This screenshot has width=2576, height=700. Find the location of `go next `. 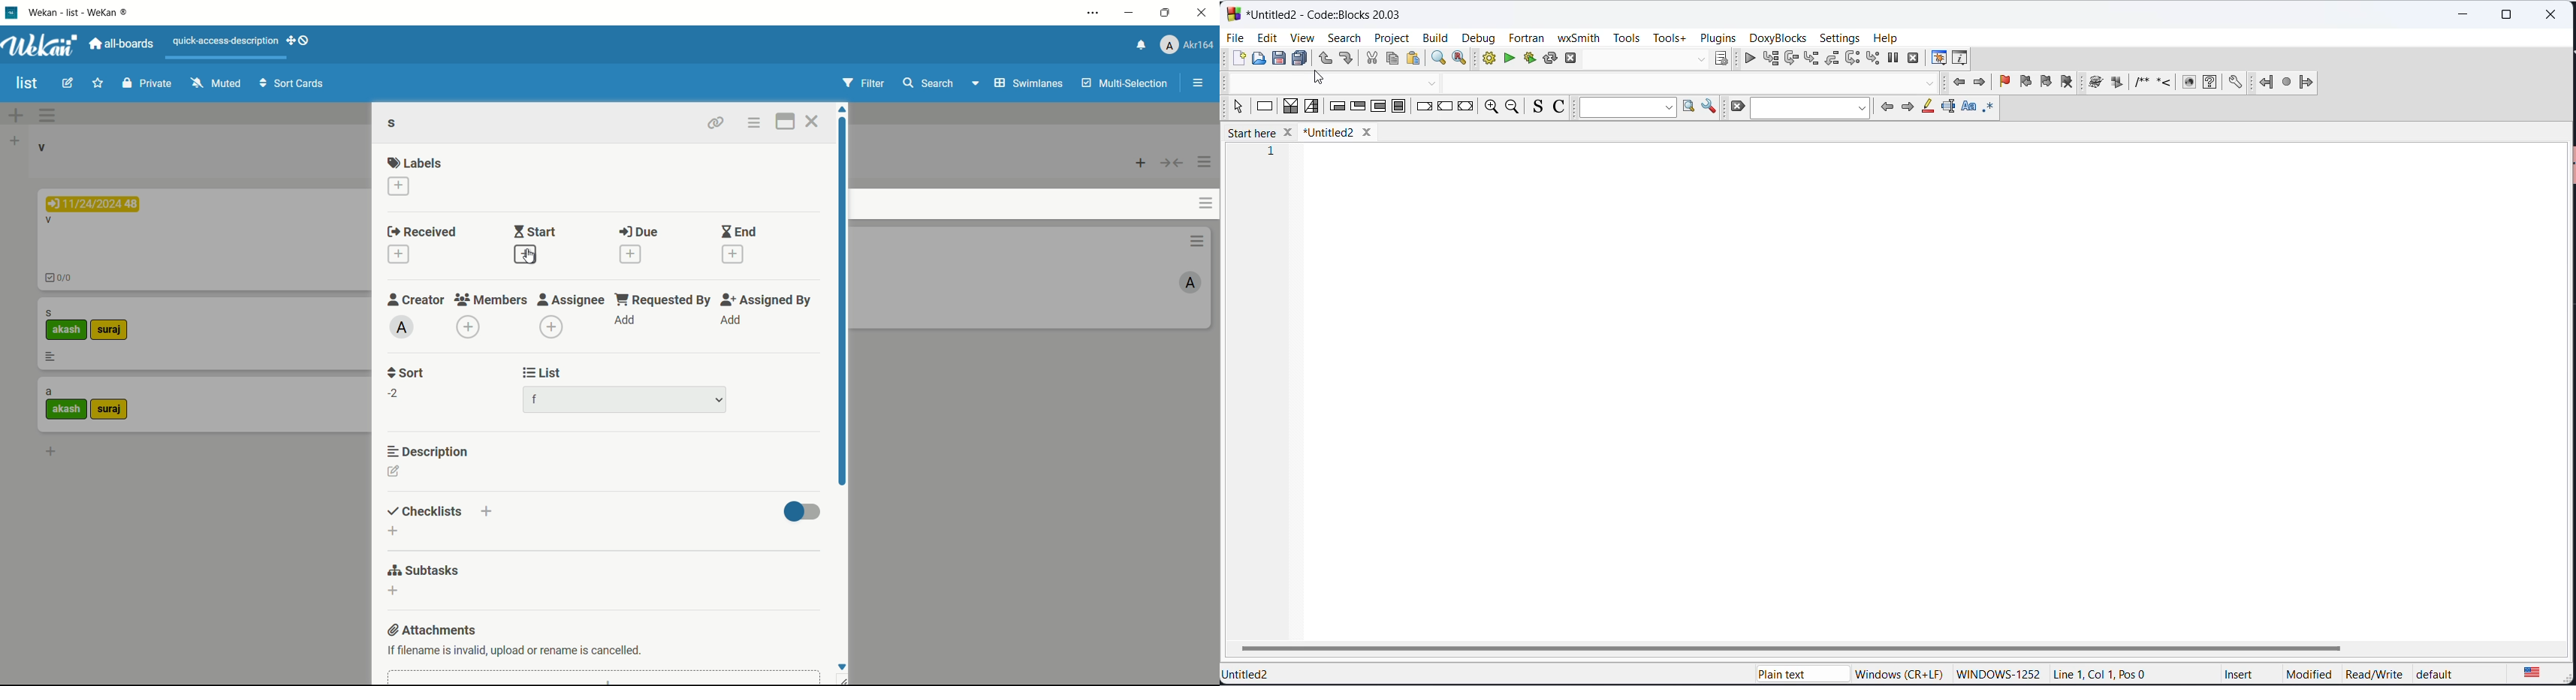

go next  is located at coordinates (1978, 83).